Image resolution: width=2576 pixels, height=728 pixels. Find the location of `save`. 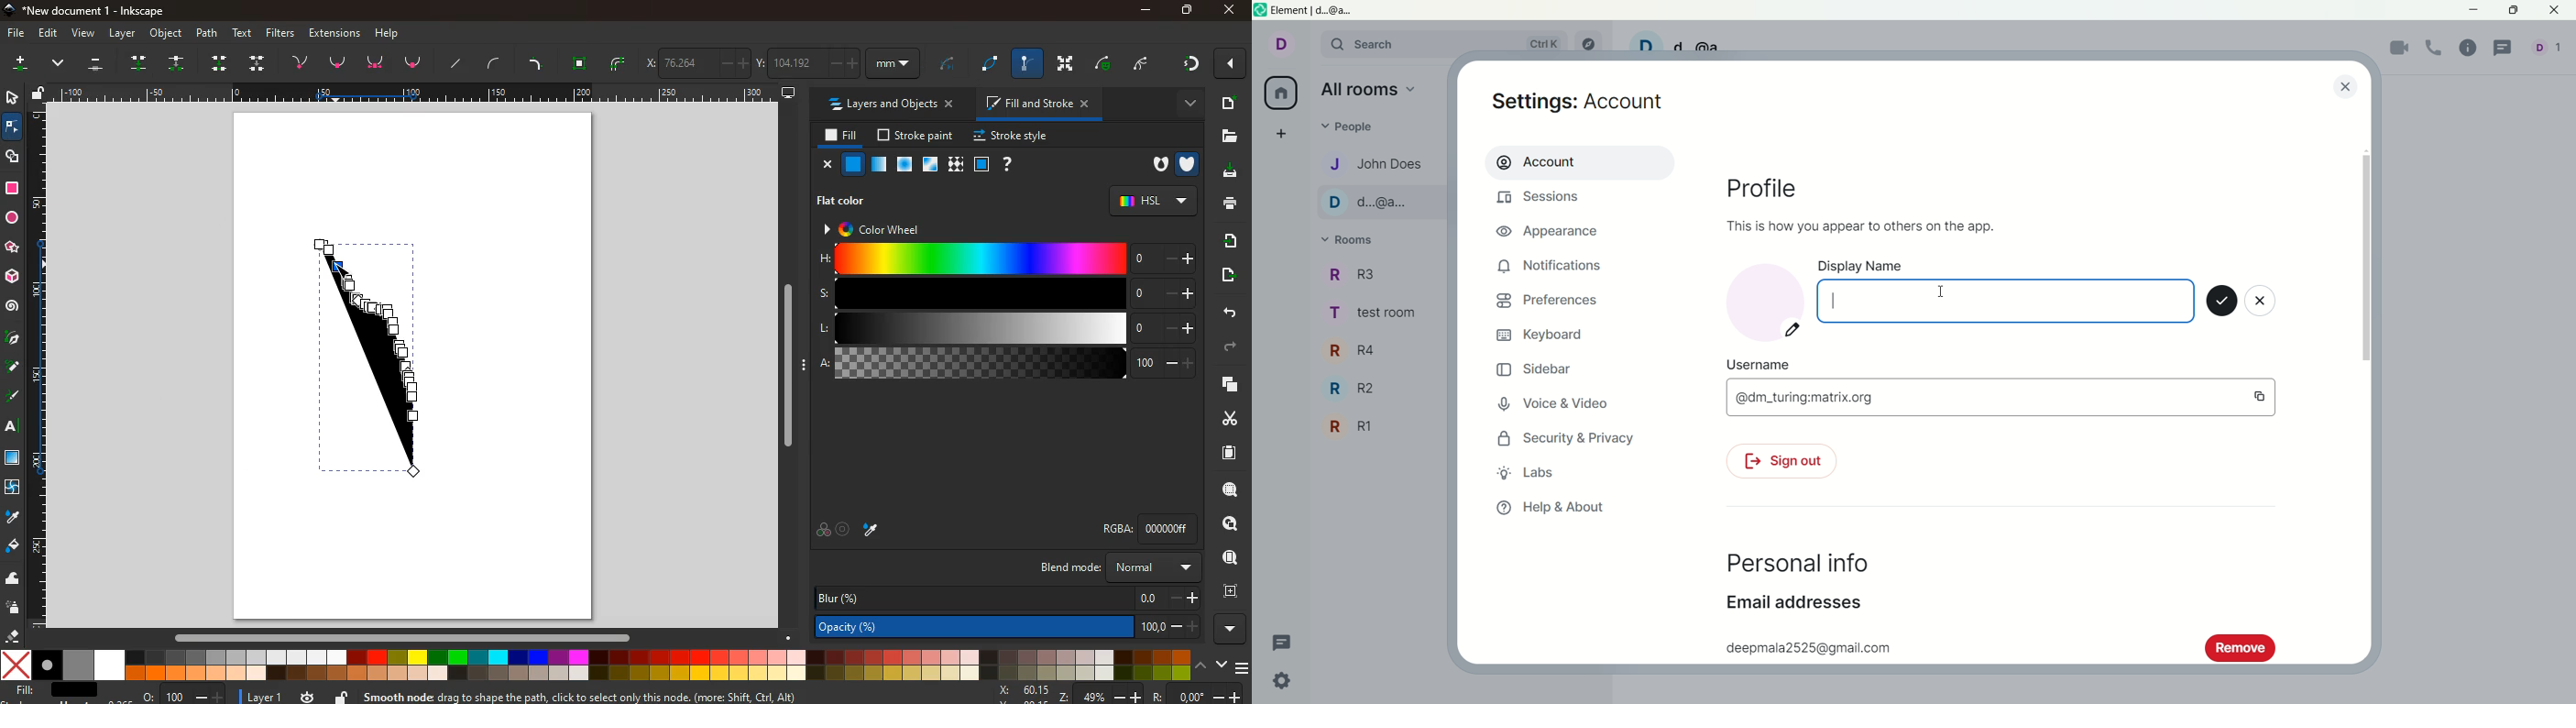

save is located at coordinates (2222, 302).